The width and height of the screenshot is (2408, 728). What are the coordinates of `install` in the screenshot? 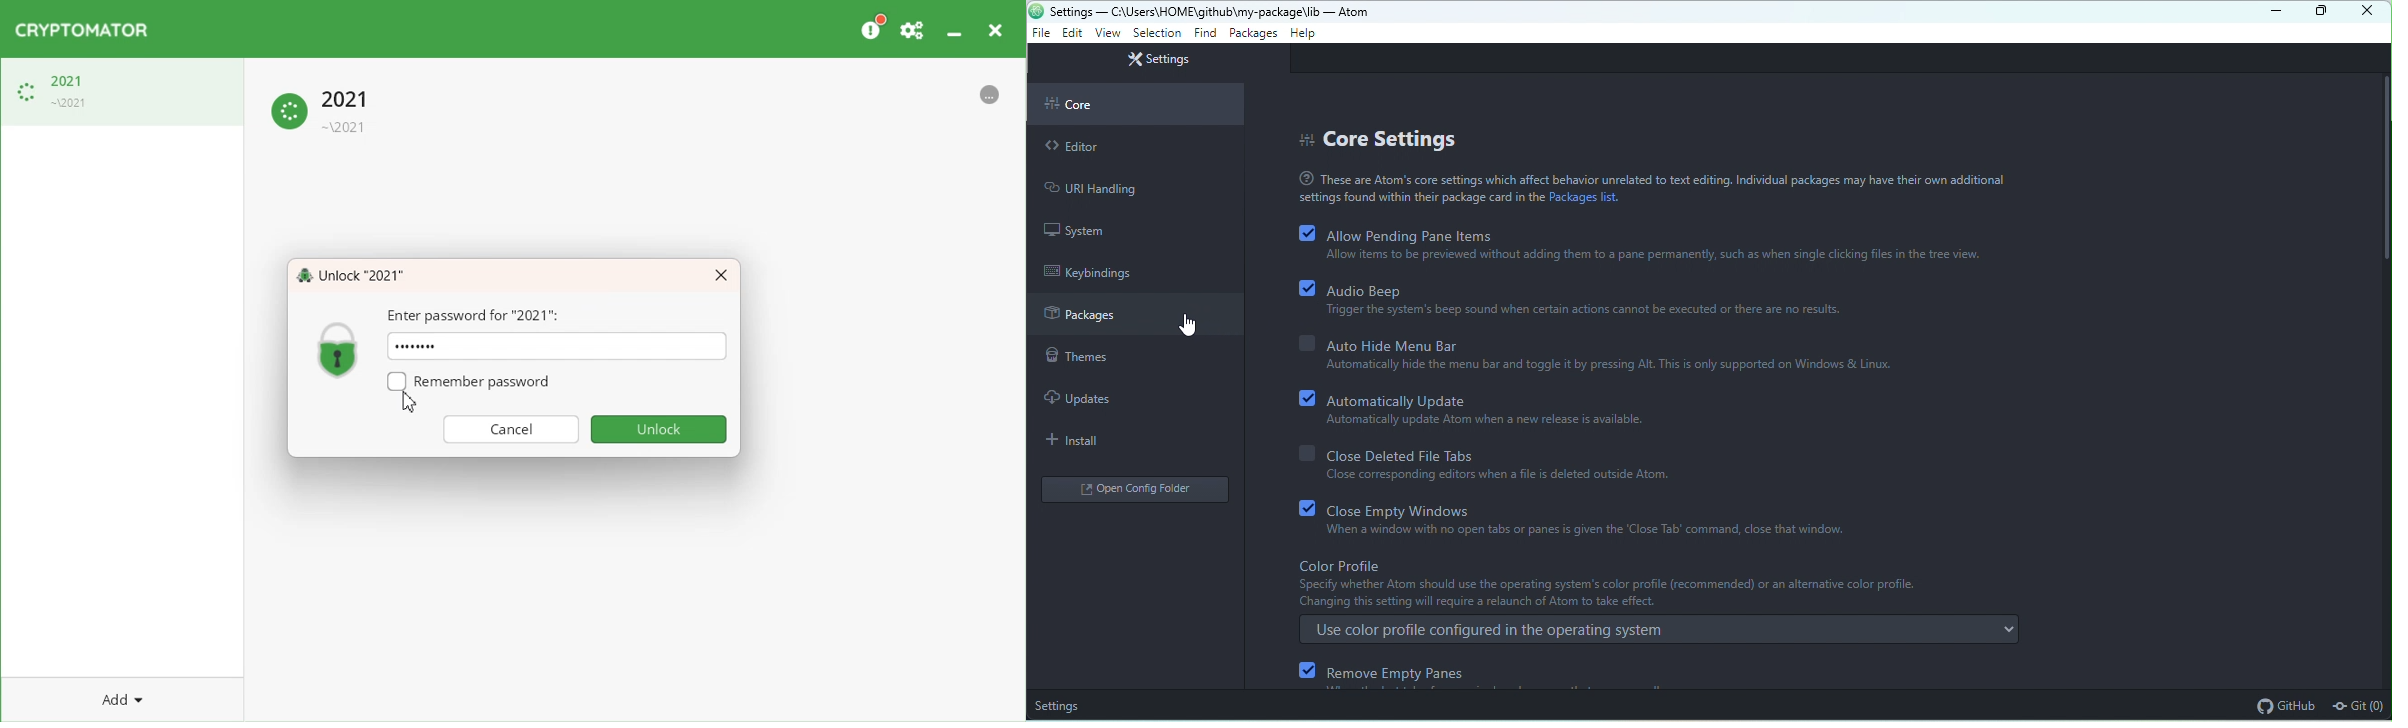 It's located at (1081, 441).